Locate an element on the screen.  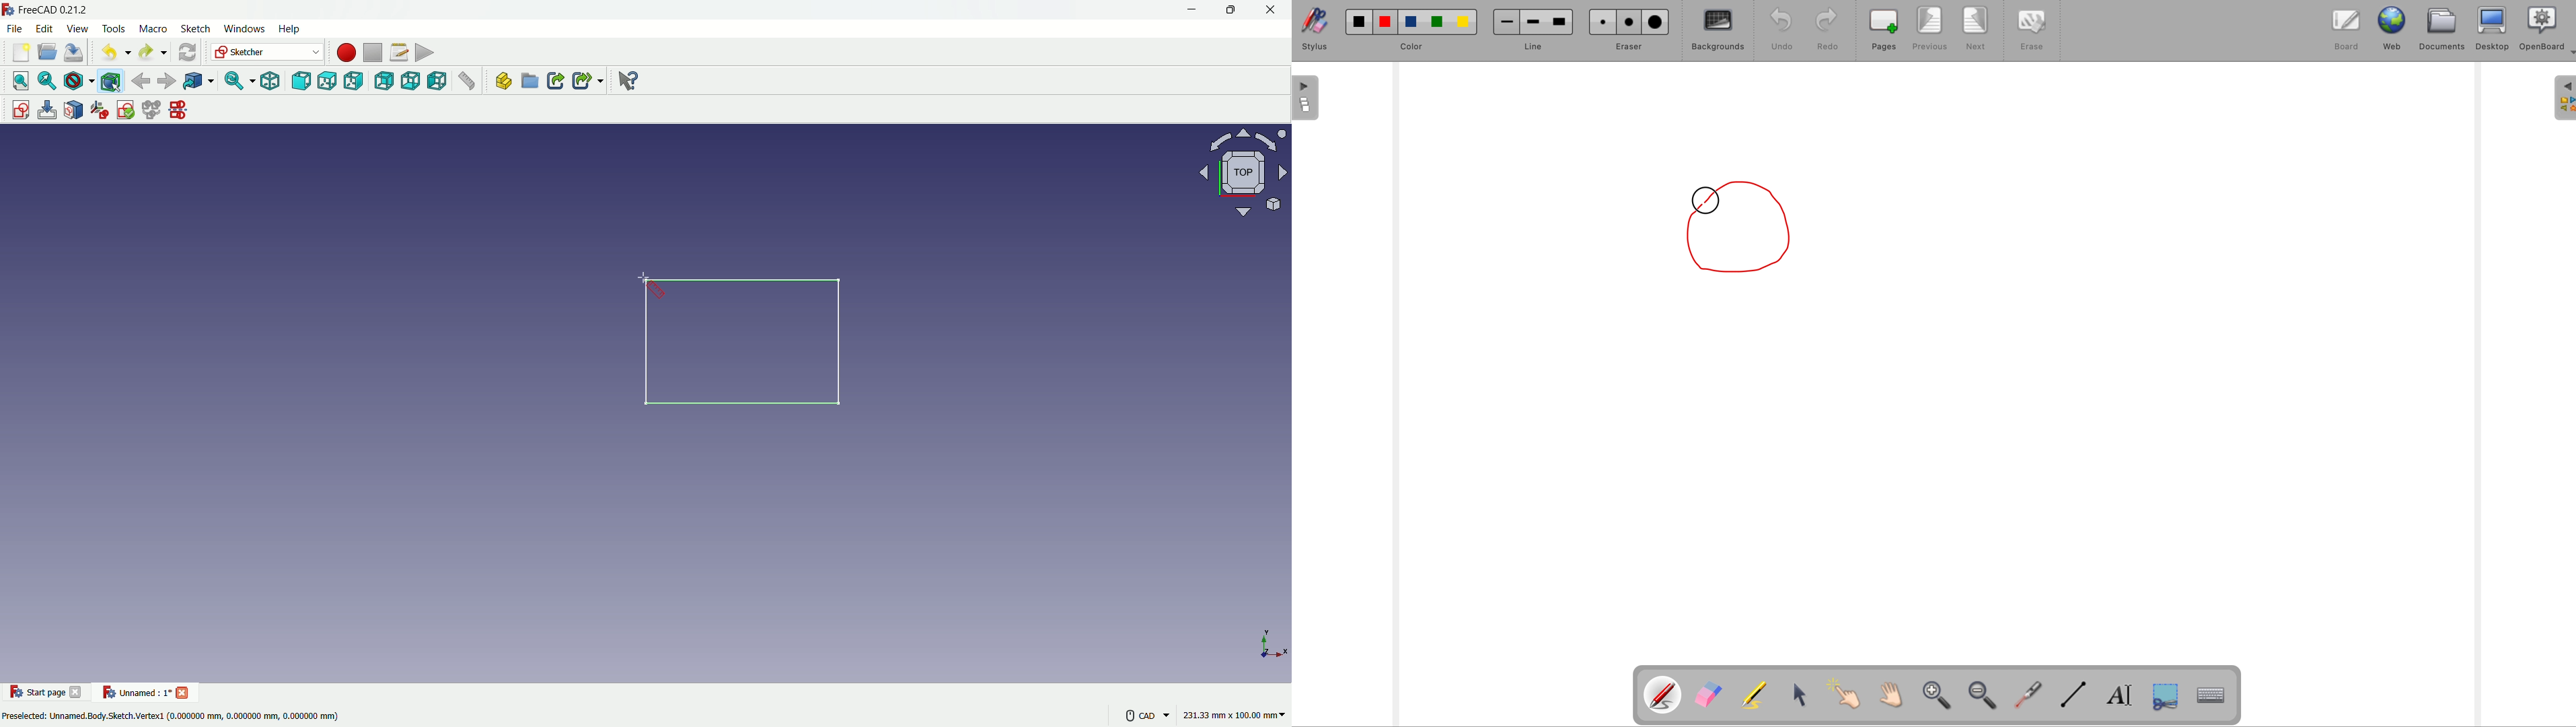
create part is located at coordinates (501, 83).